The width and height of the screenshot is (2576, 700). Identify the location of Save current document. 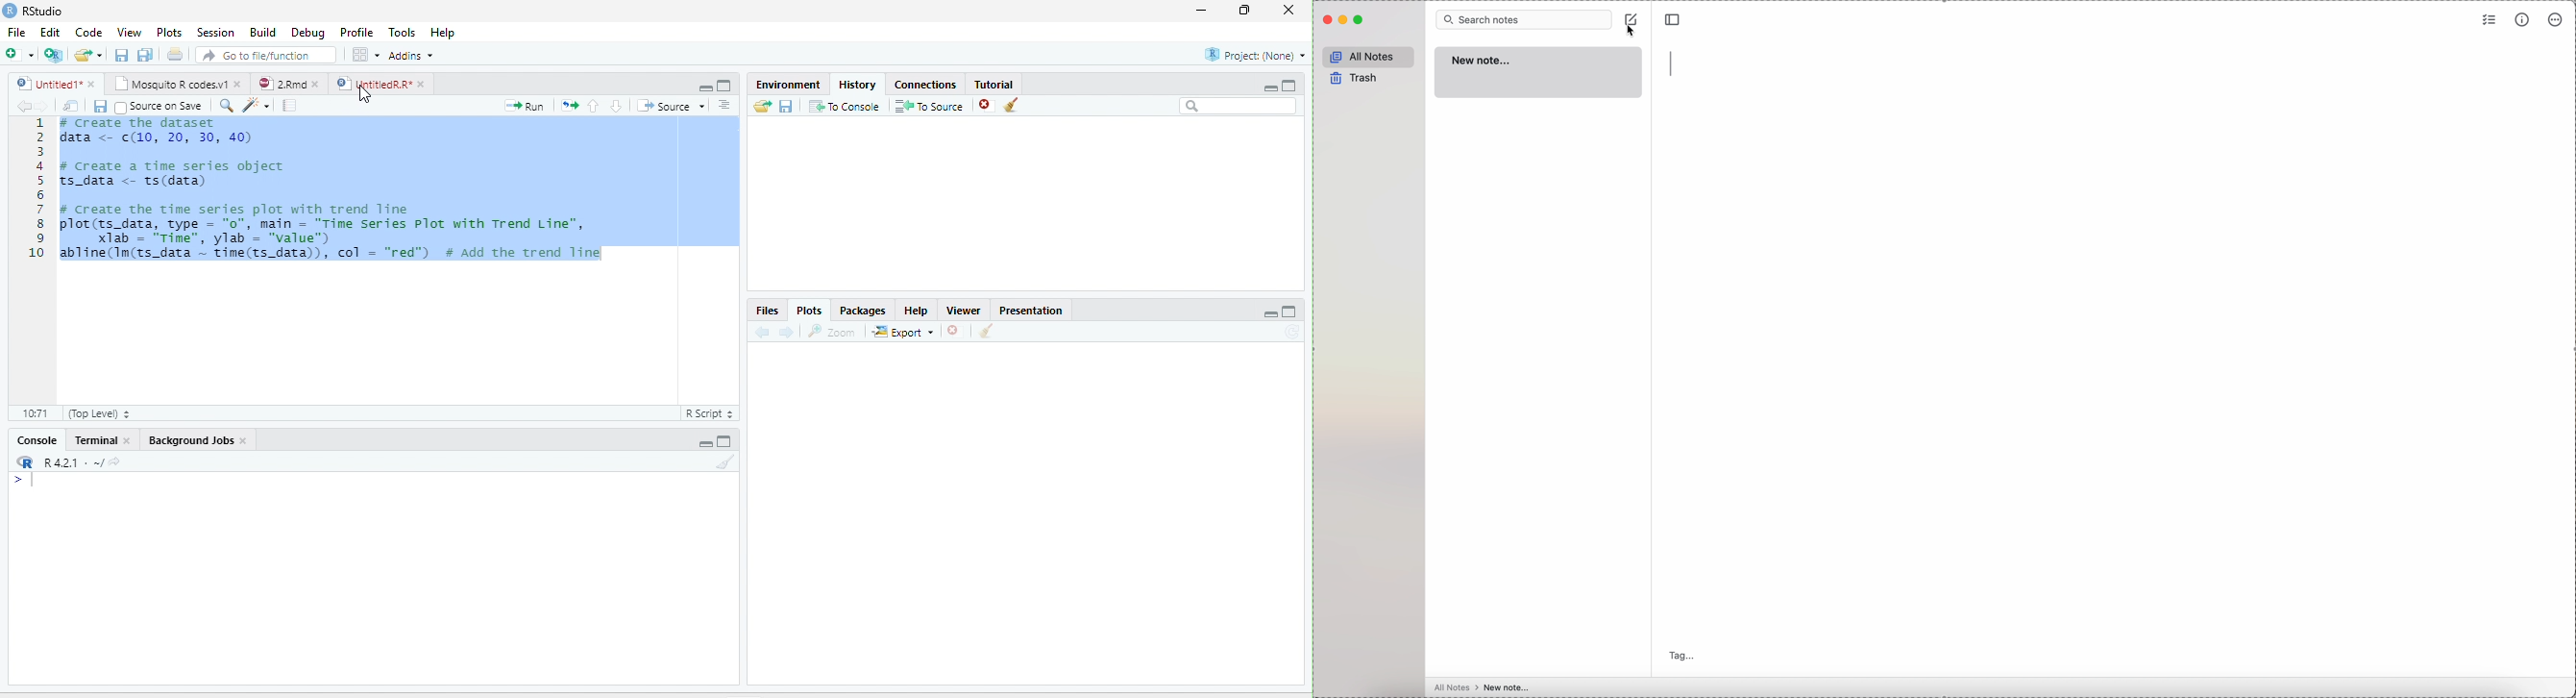
(121, 54).